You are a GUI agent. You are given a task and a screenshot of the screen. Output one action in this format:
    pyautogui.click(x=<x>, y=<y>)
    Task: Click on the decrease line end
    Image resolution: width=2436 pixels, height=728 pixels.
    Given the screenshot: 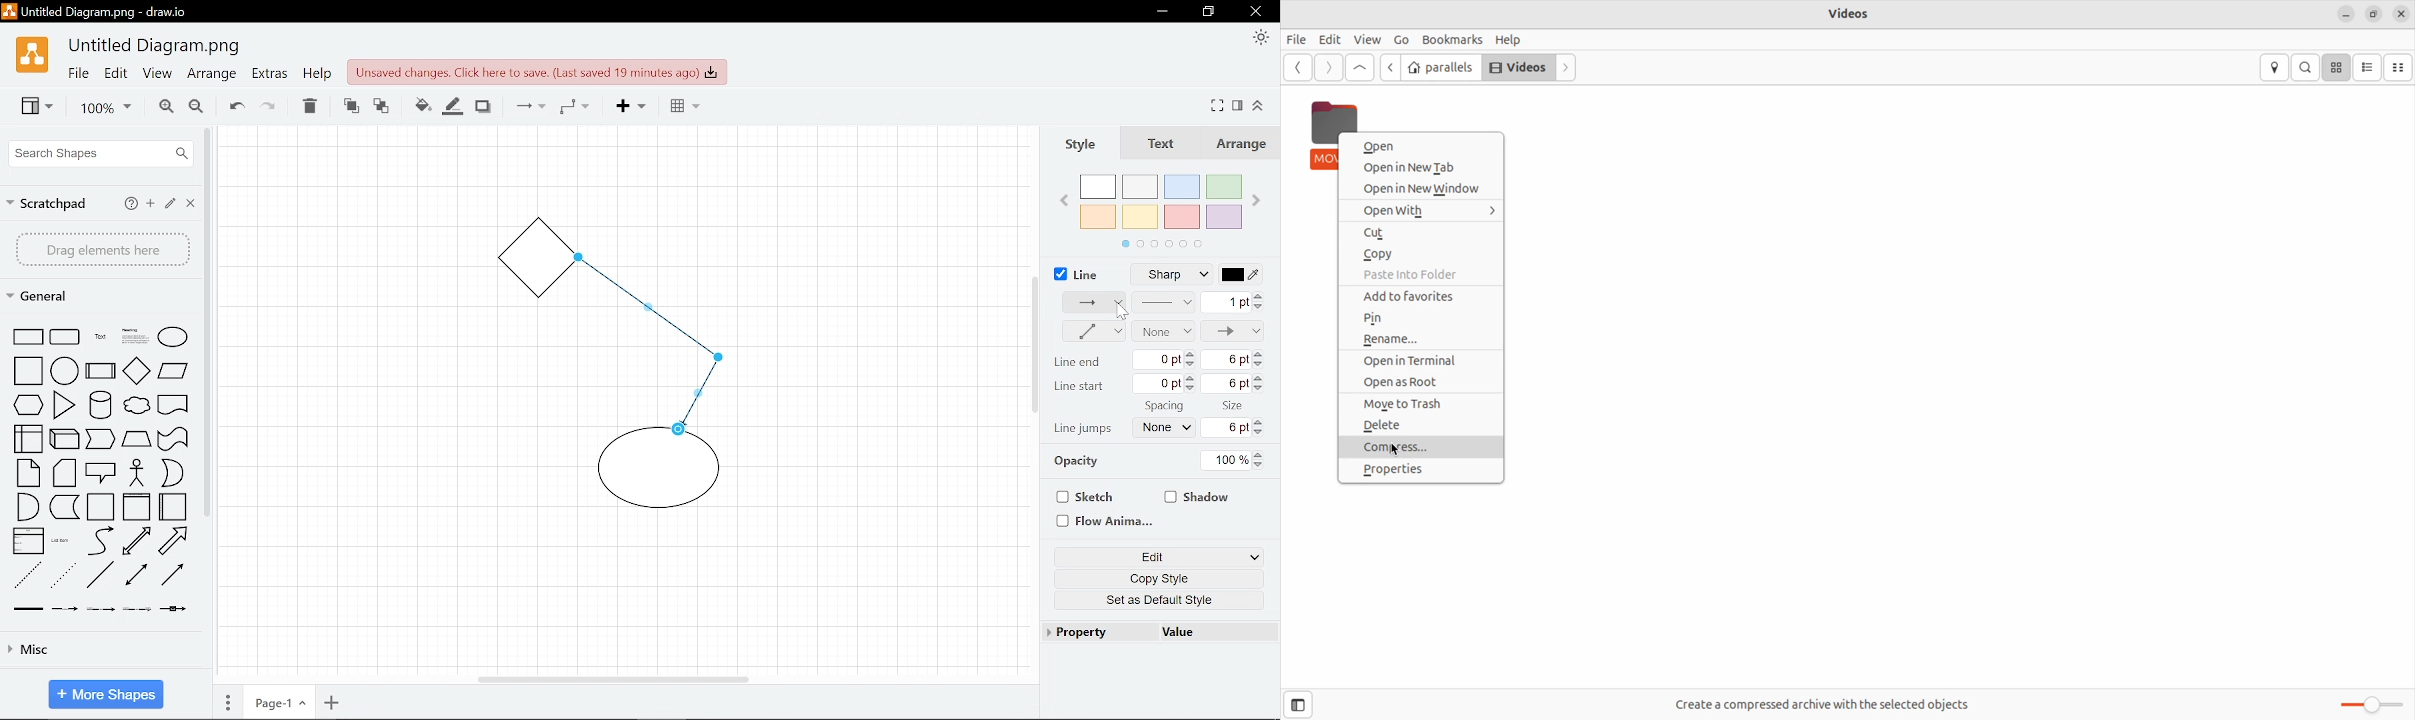 What is the action you would take?
    pyautogui.click(x=1190, y=364)
    